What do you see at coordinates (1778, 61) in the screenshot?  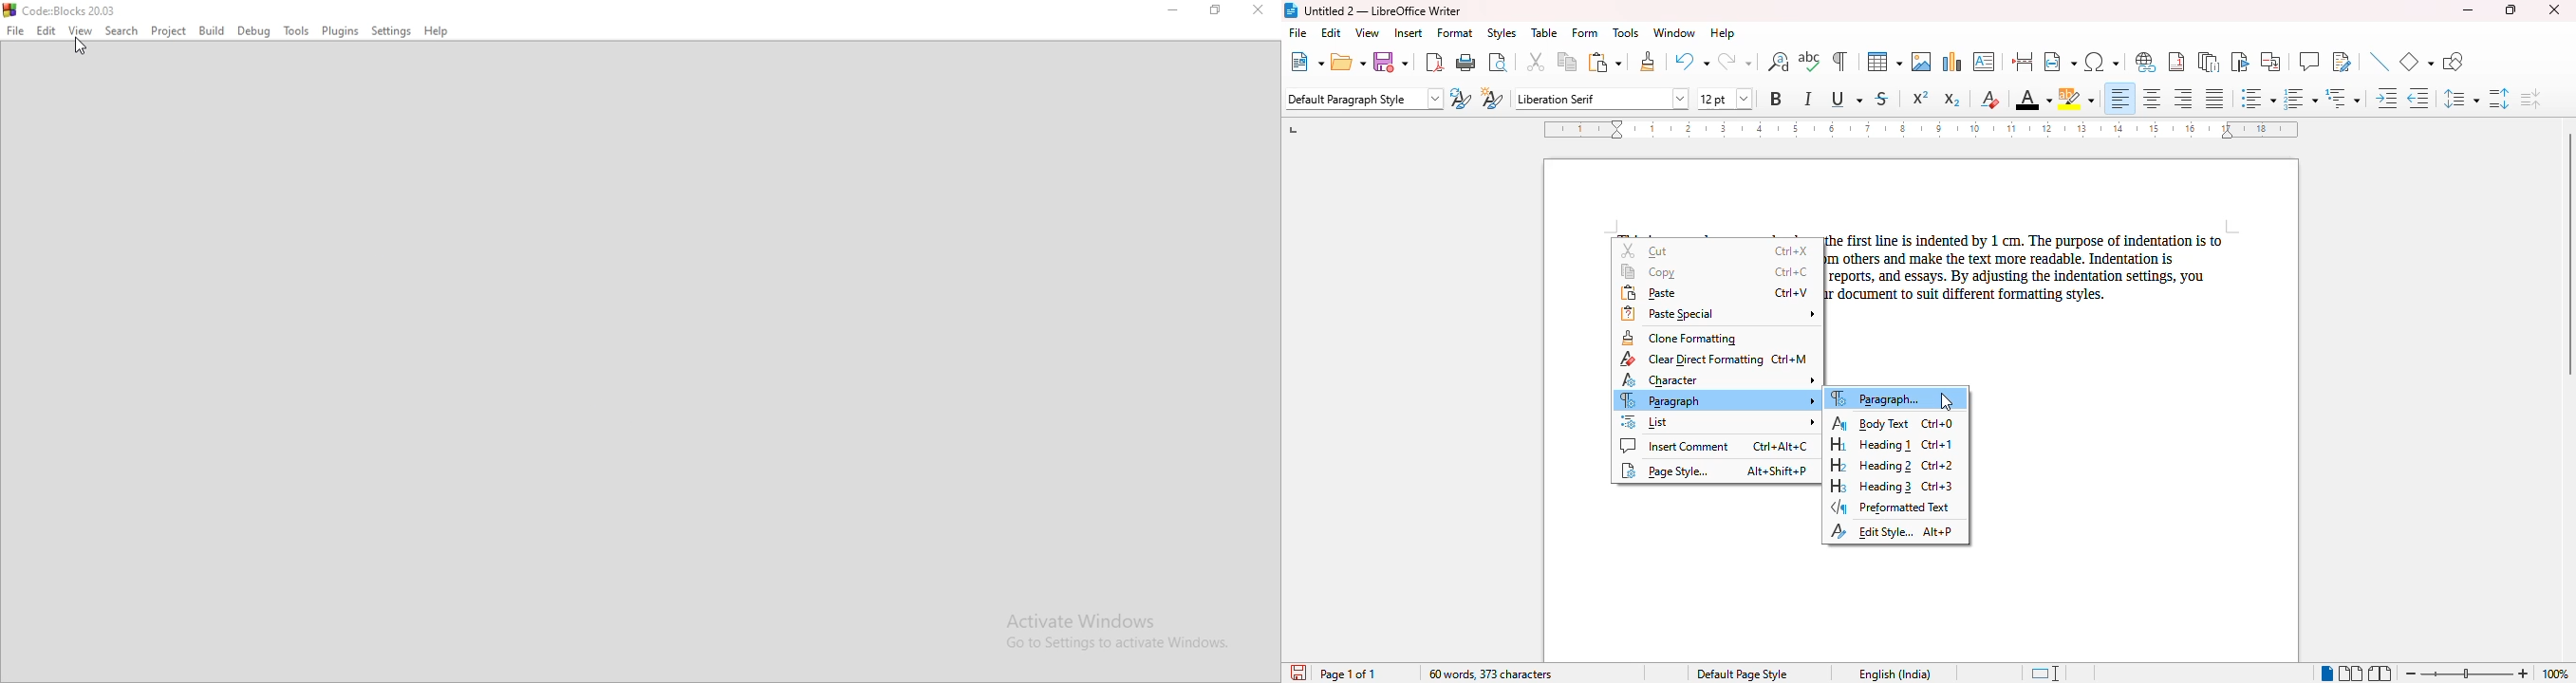 I see `find and replace` at bounding box center [1778, 61].